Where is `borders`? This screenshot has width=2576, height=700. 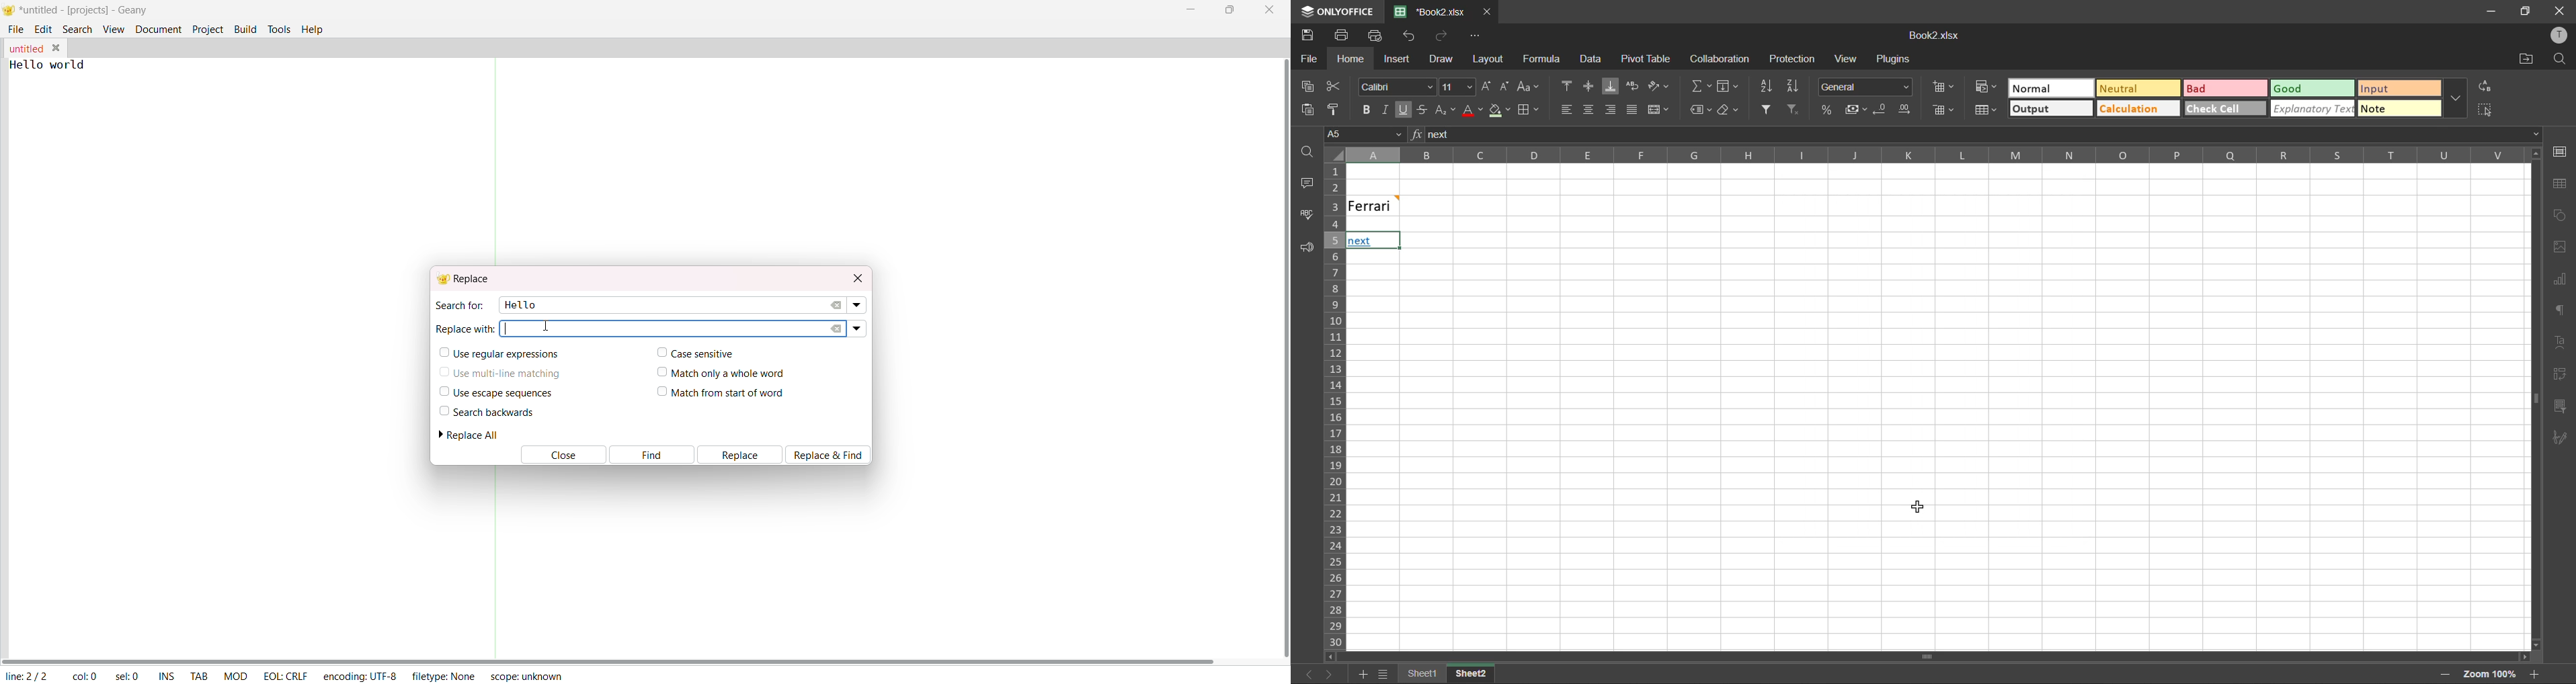 borders is located at coordinates (1528, 110).